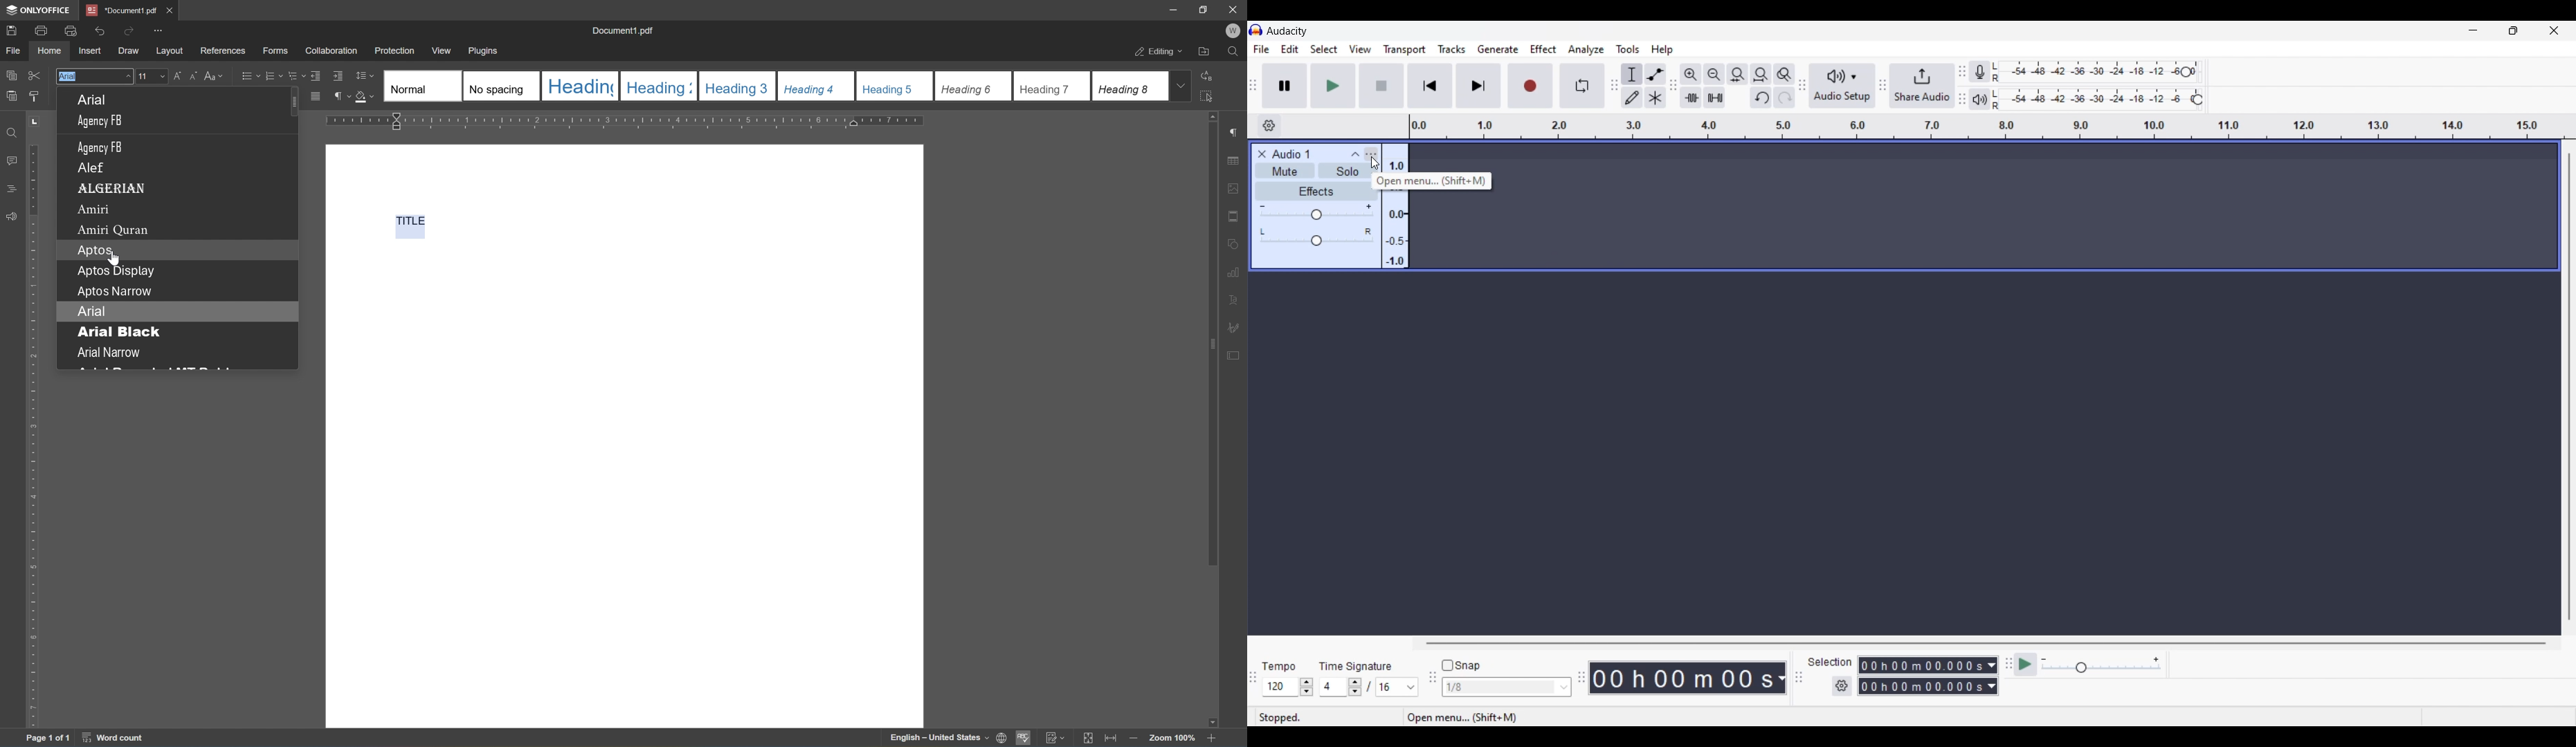  What do you see at coordinates (1237, 270) in the screenshot?
I see `chart settings` at bounding box center [1237, 270].